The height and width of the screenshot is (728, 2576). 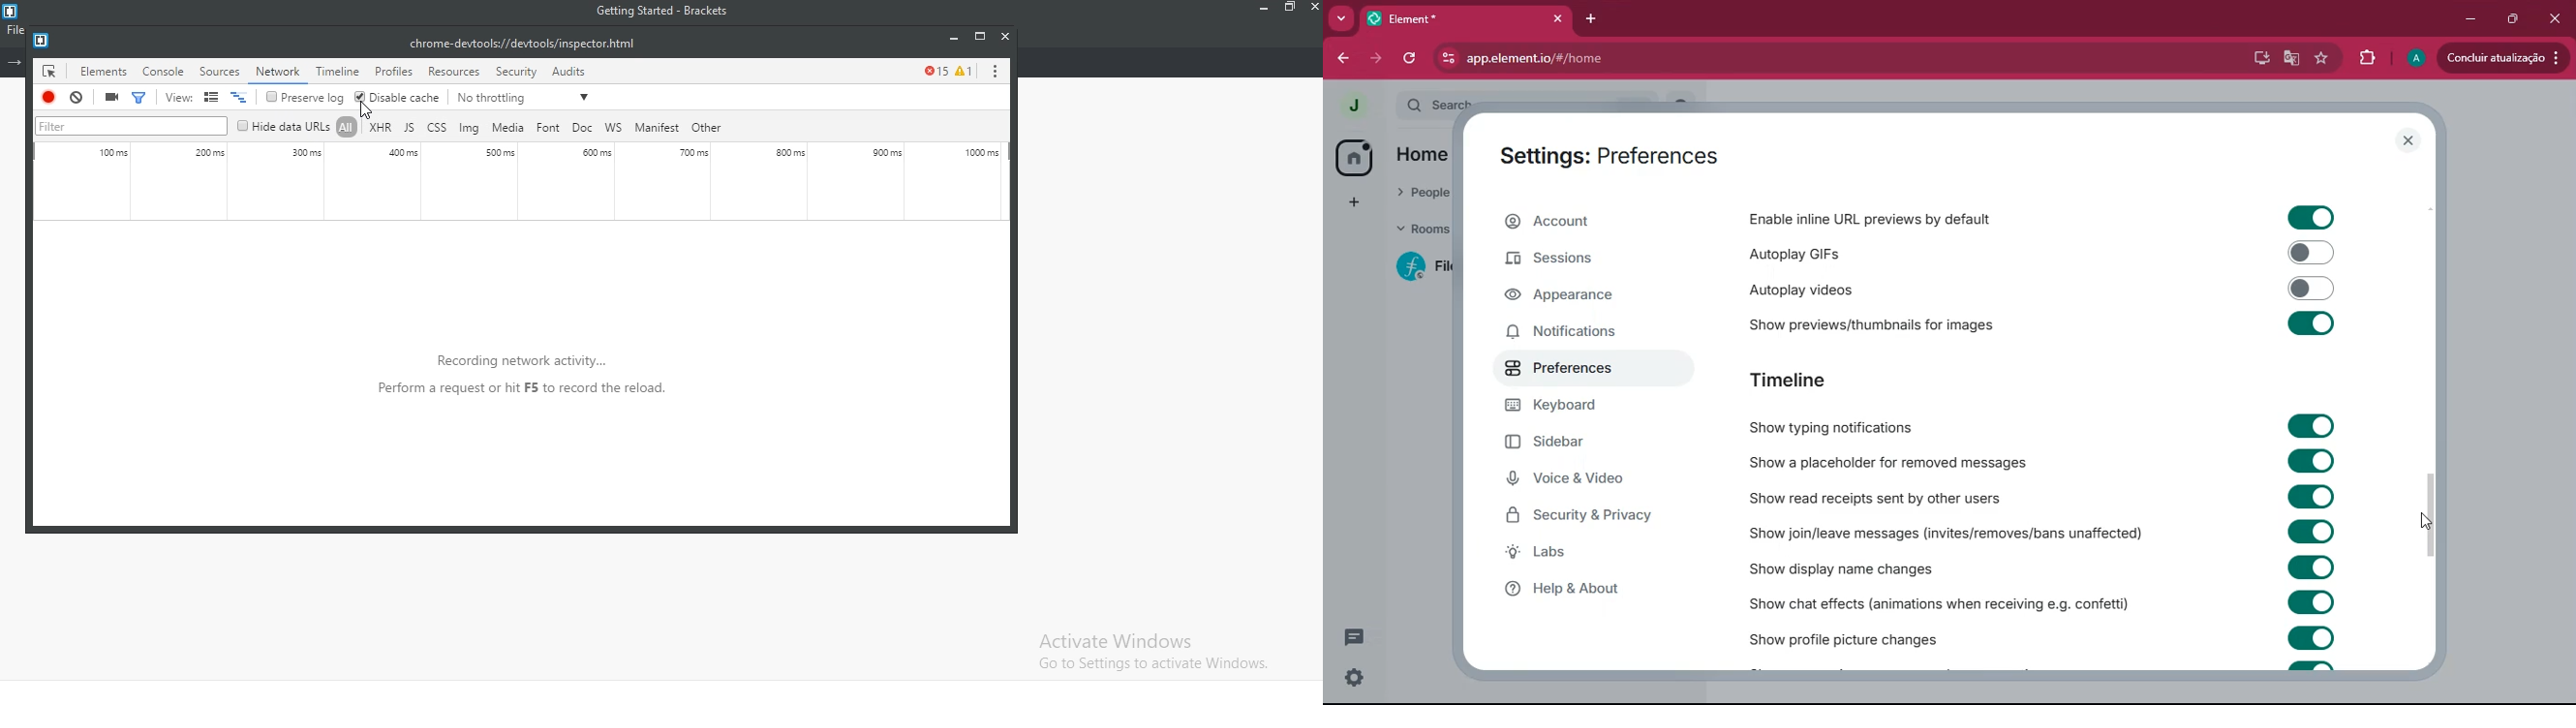 What do you see at coordinates (1587, 222) in the screenshot?
I see `account` at bounding box center [1587, 222].